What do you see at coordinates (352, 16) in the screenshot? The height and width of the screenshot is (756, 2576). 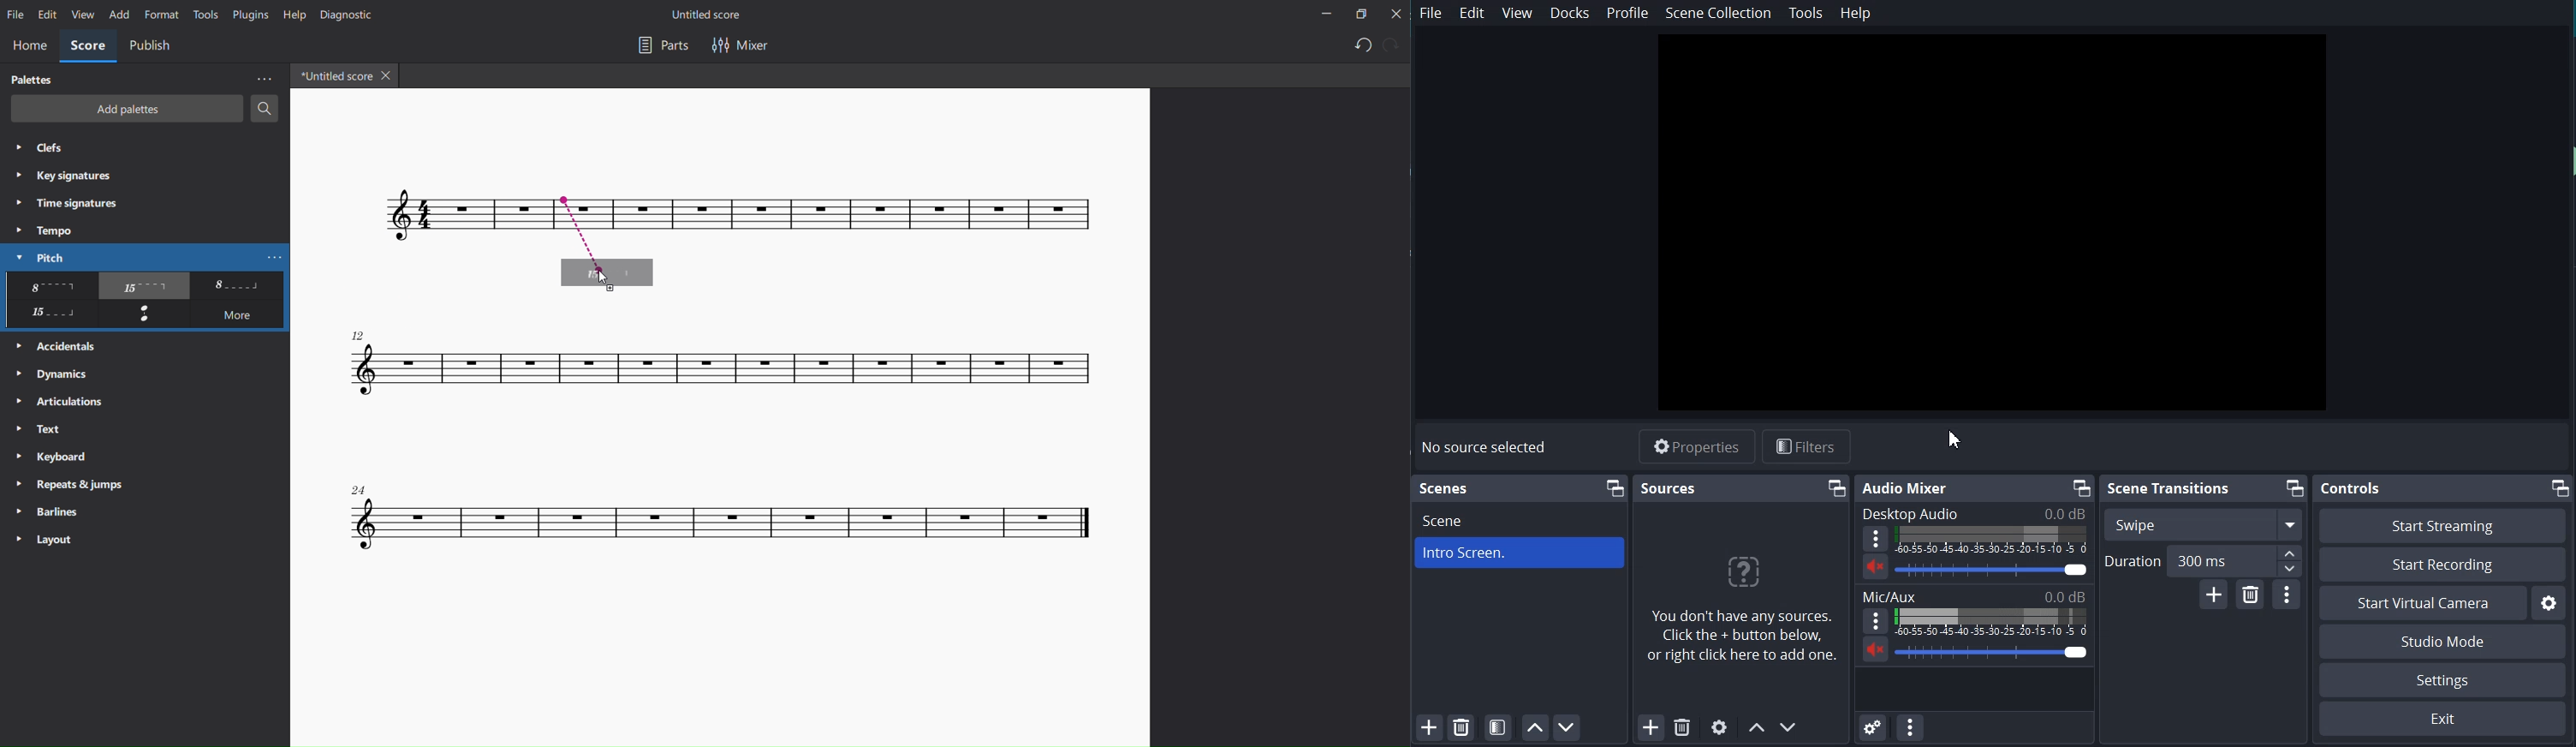 I see `dignostic` at bounding box center [352, 16].